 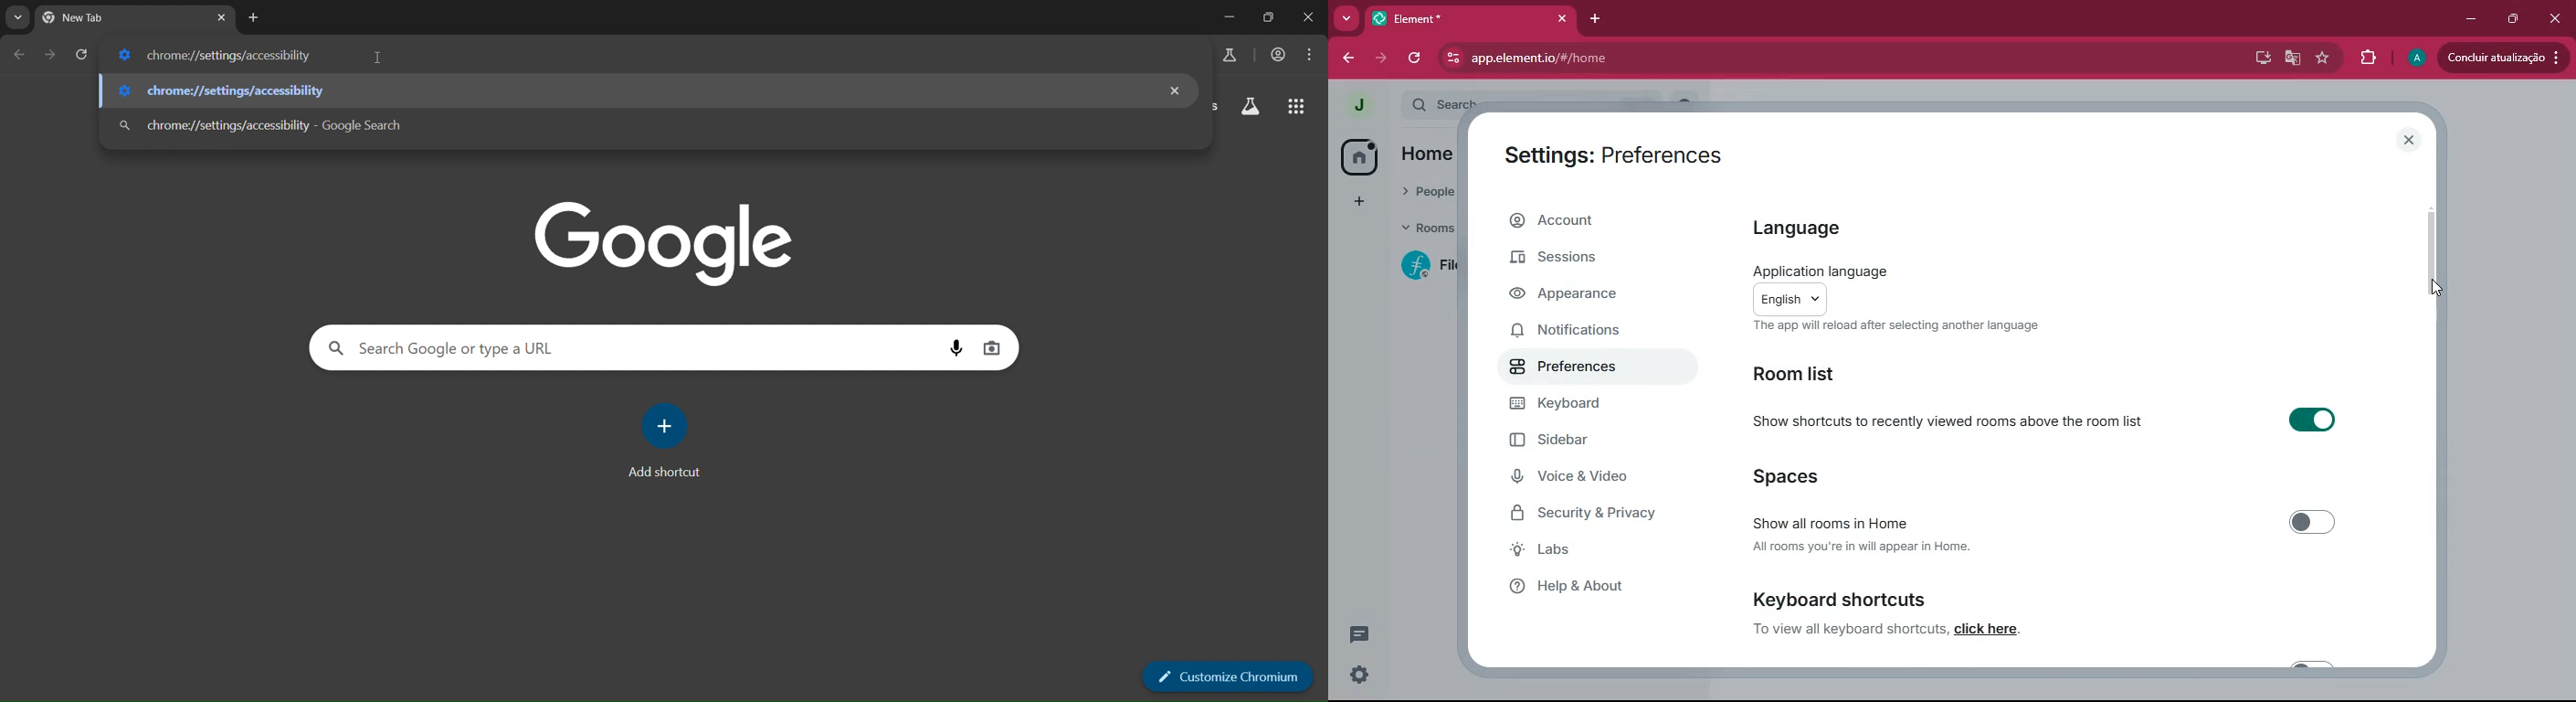 What do you see at coordinates (2504, 57) in the screenshot?
I see `conduir atualizacao` at bounding box center [2504, 57].